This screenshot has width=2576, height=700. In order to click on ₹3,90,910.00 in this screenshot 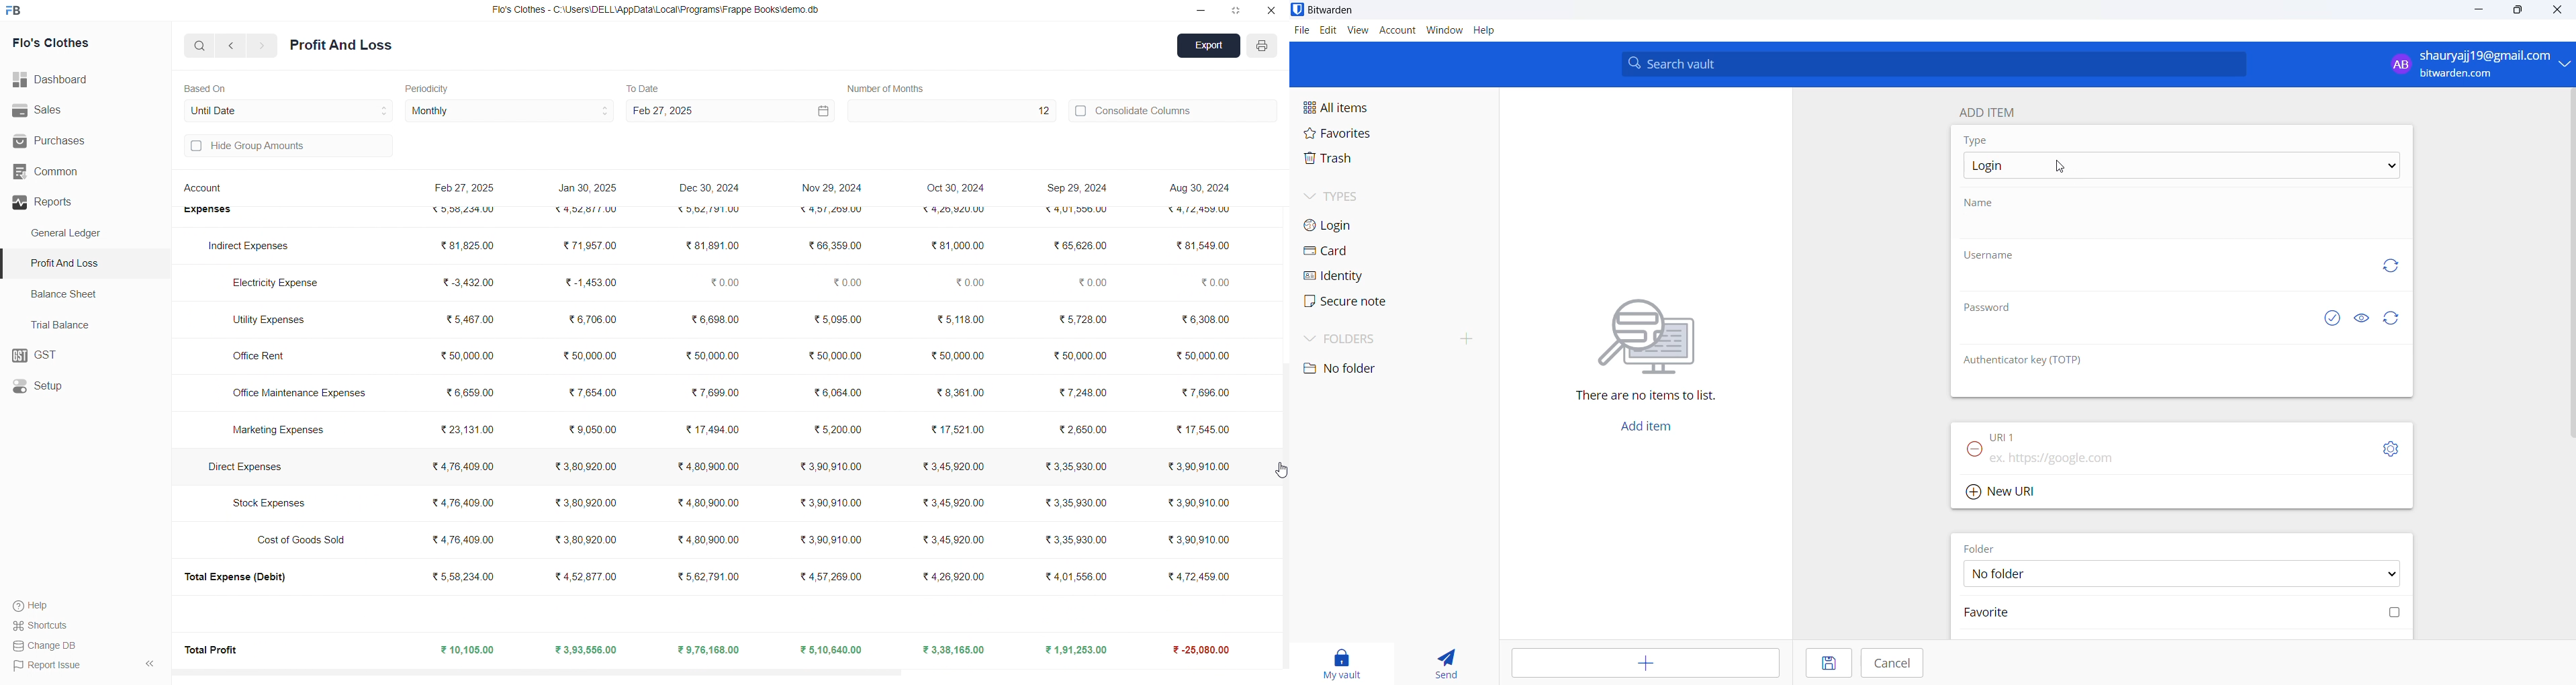, I will do `click(831, 540)`.